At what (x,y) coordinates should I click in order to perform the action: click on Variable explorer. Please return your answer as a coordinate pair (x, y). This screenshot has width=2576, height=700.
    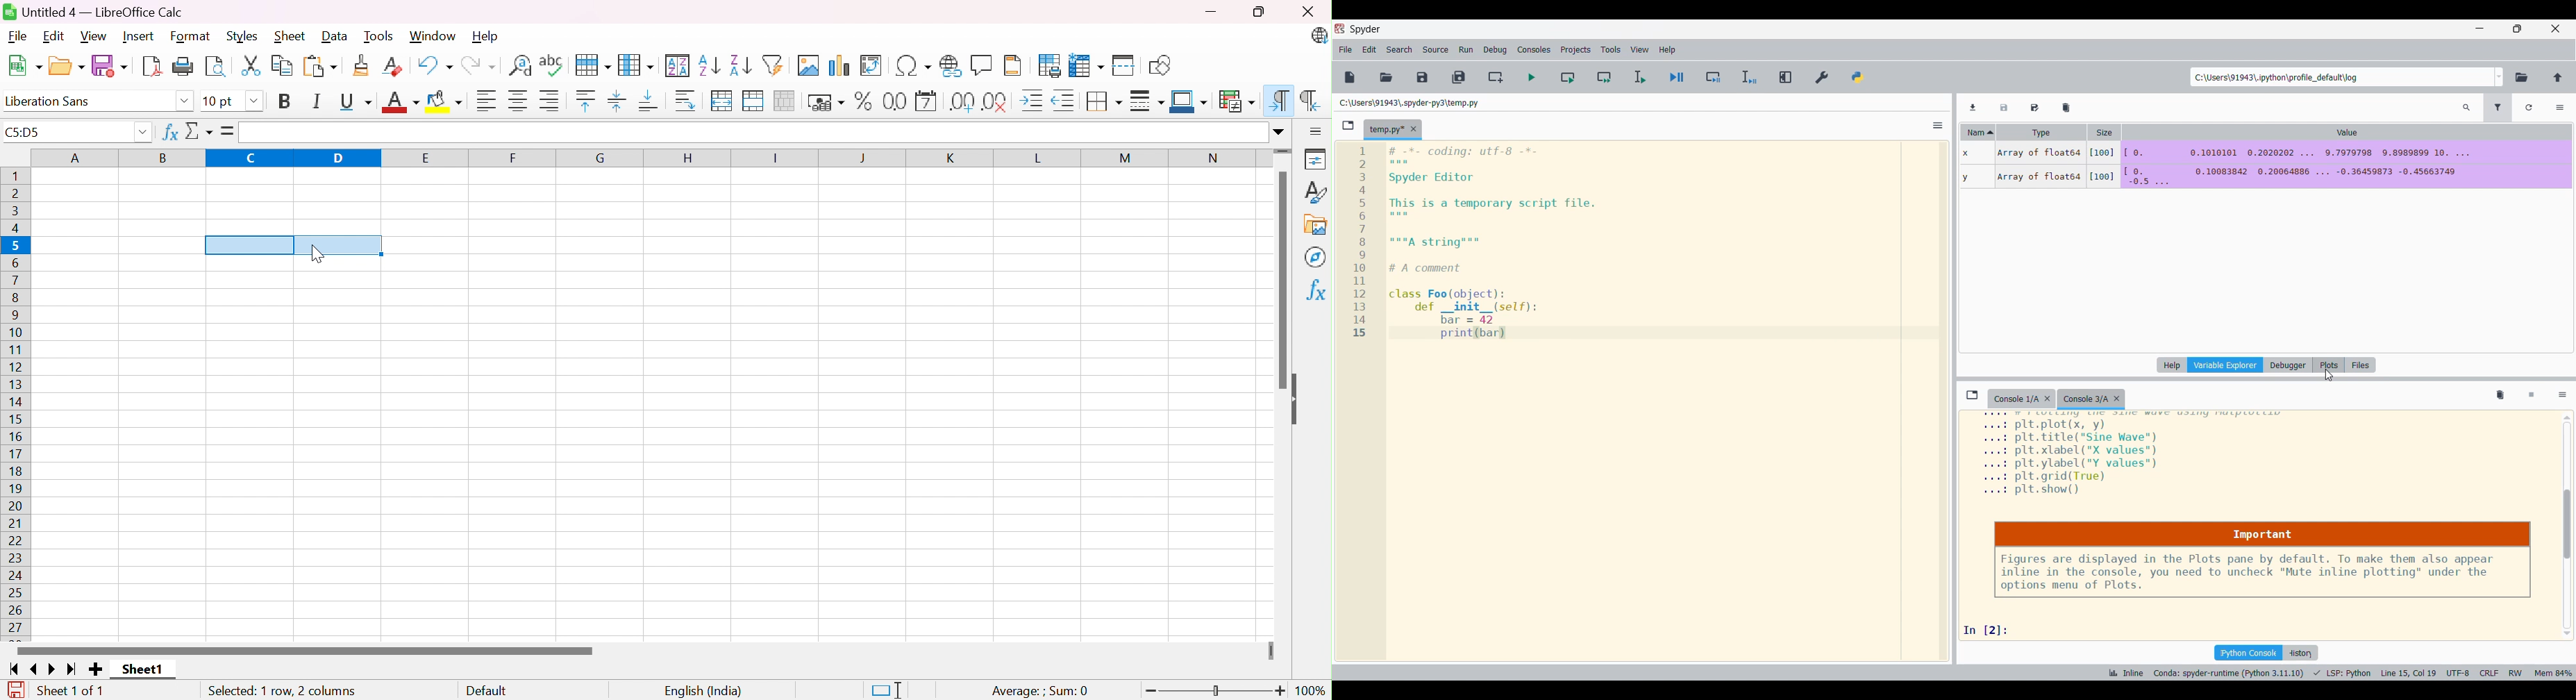
    Looking at the image, I should click on (2225, 365).